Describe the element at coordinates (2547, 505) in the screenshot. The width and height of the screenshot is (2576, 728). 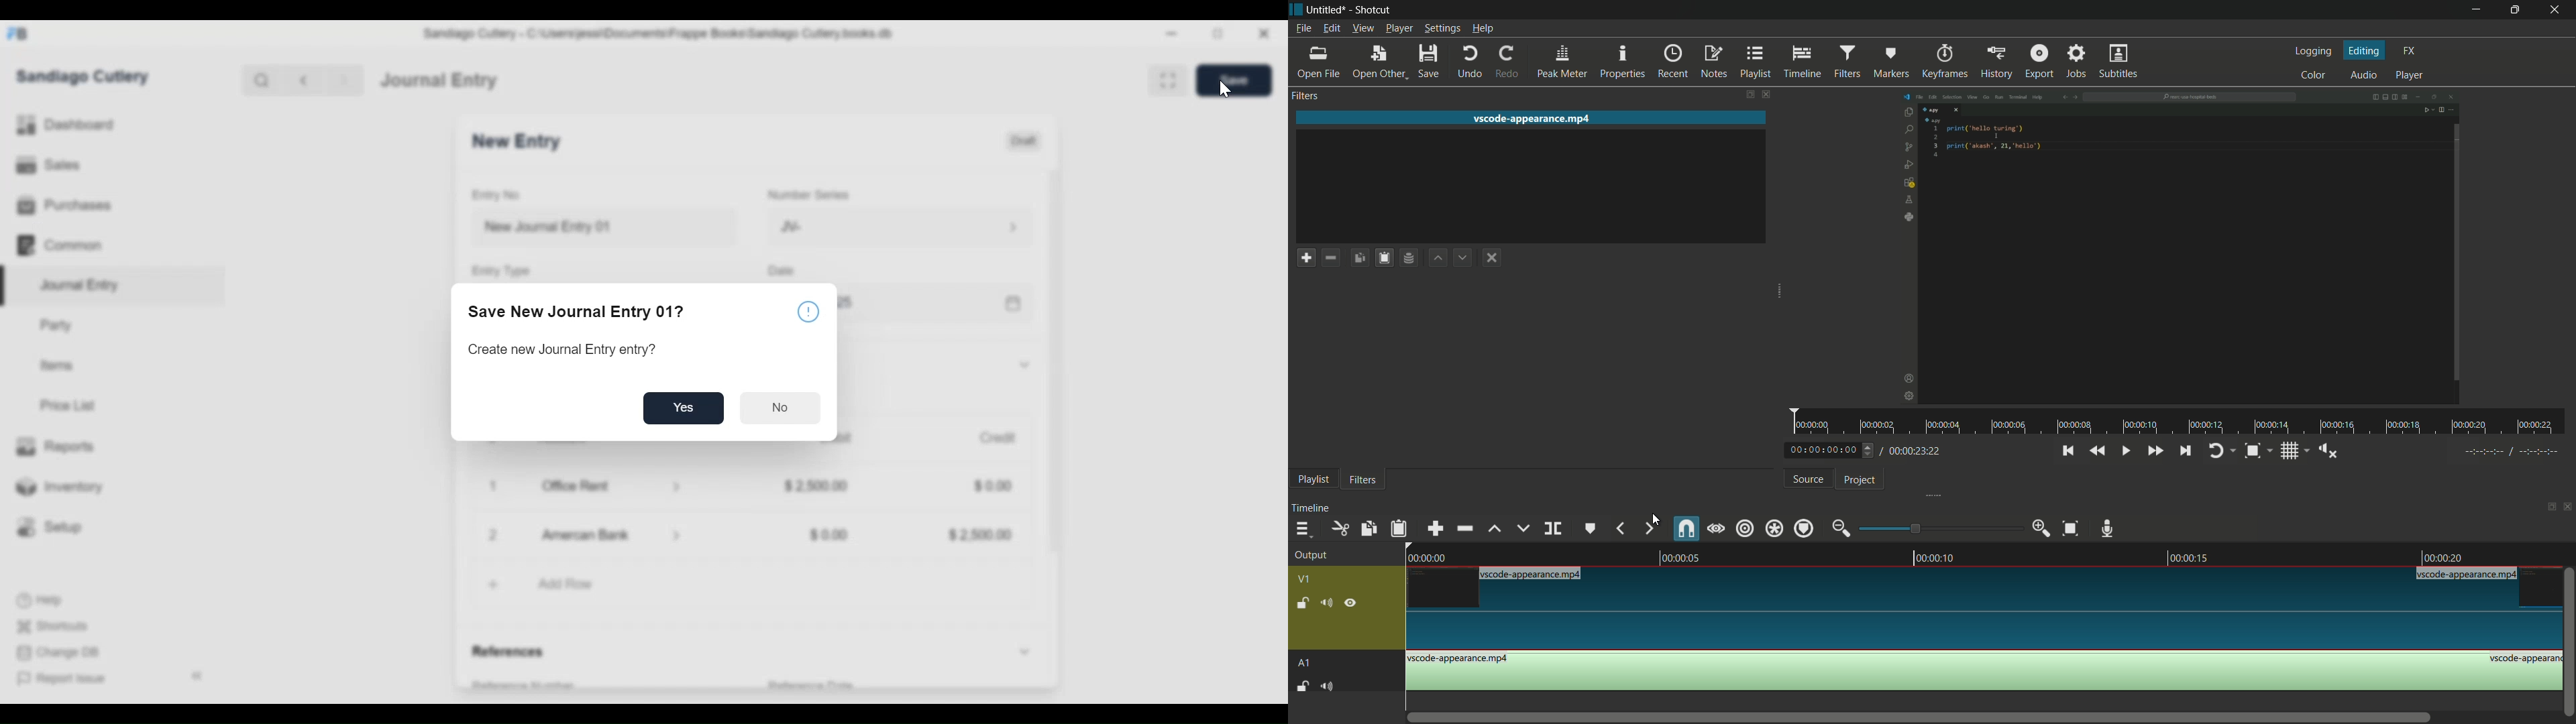
I see `change layout` at that location.